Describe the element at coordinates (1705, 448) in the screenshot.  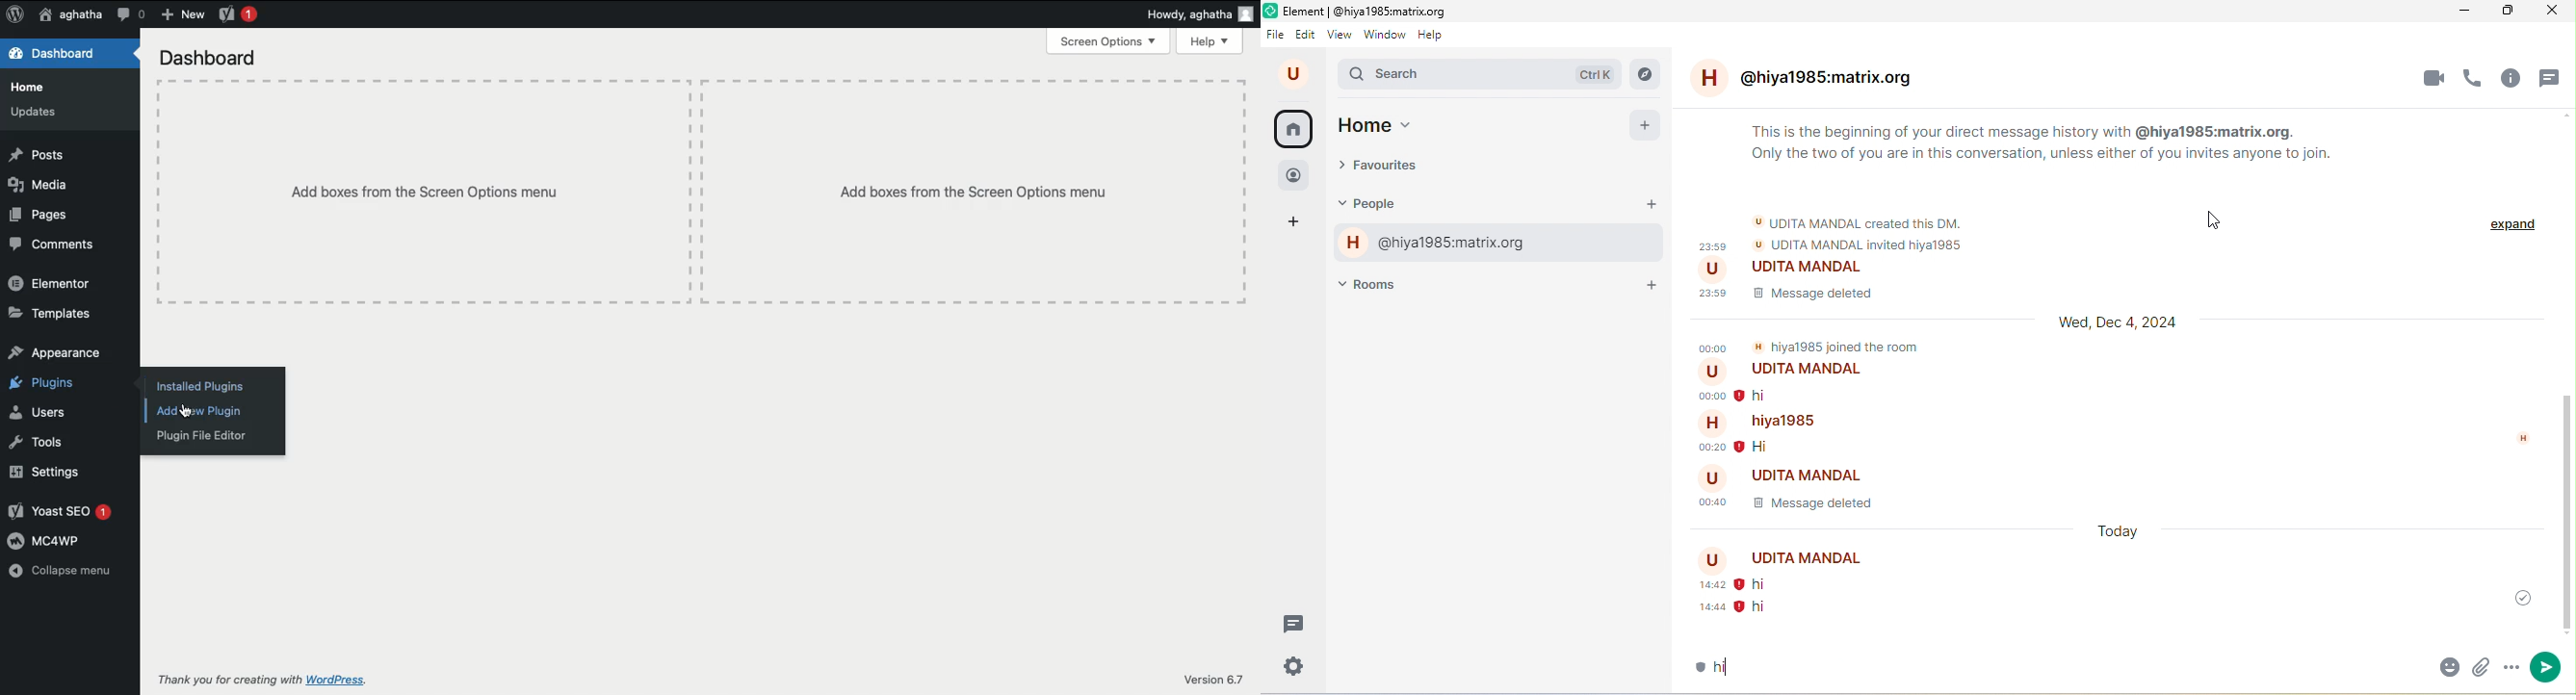
I see `00.20` at that location.